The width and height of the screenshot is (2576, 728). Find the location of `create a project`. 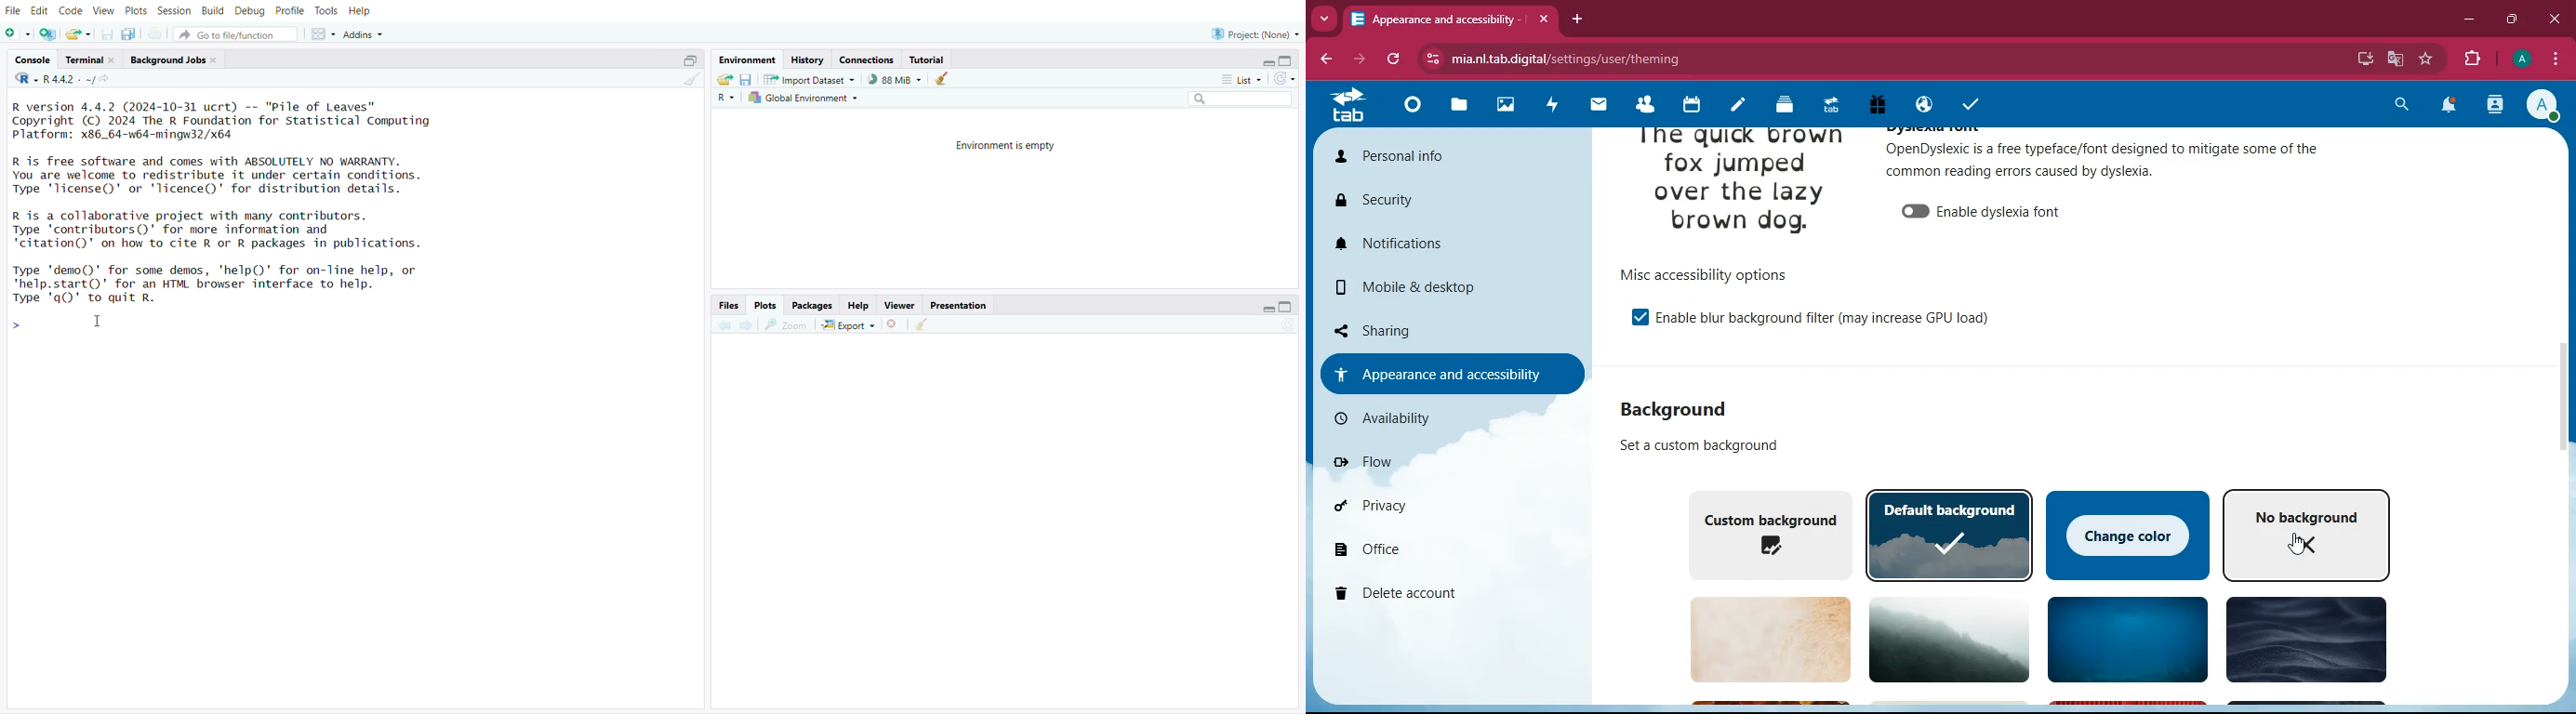

create a project is located at coordinates (48, 34).